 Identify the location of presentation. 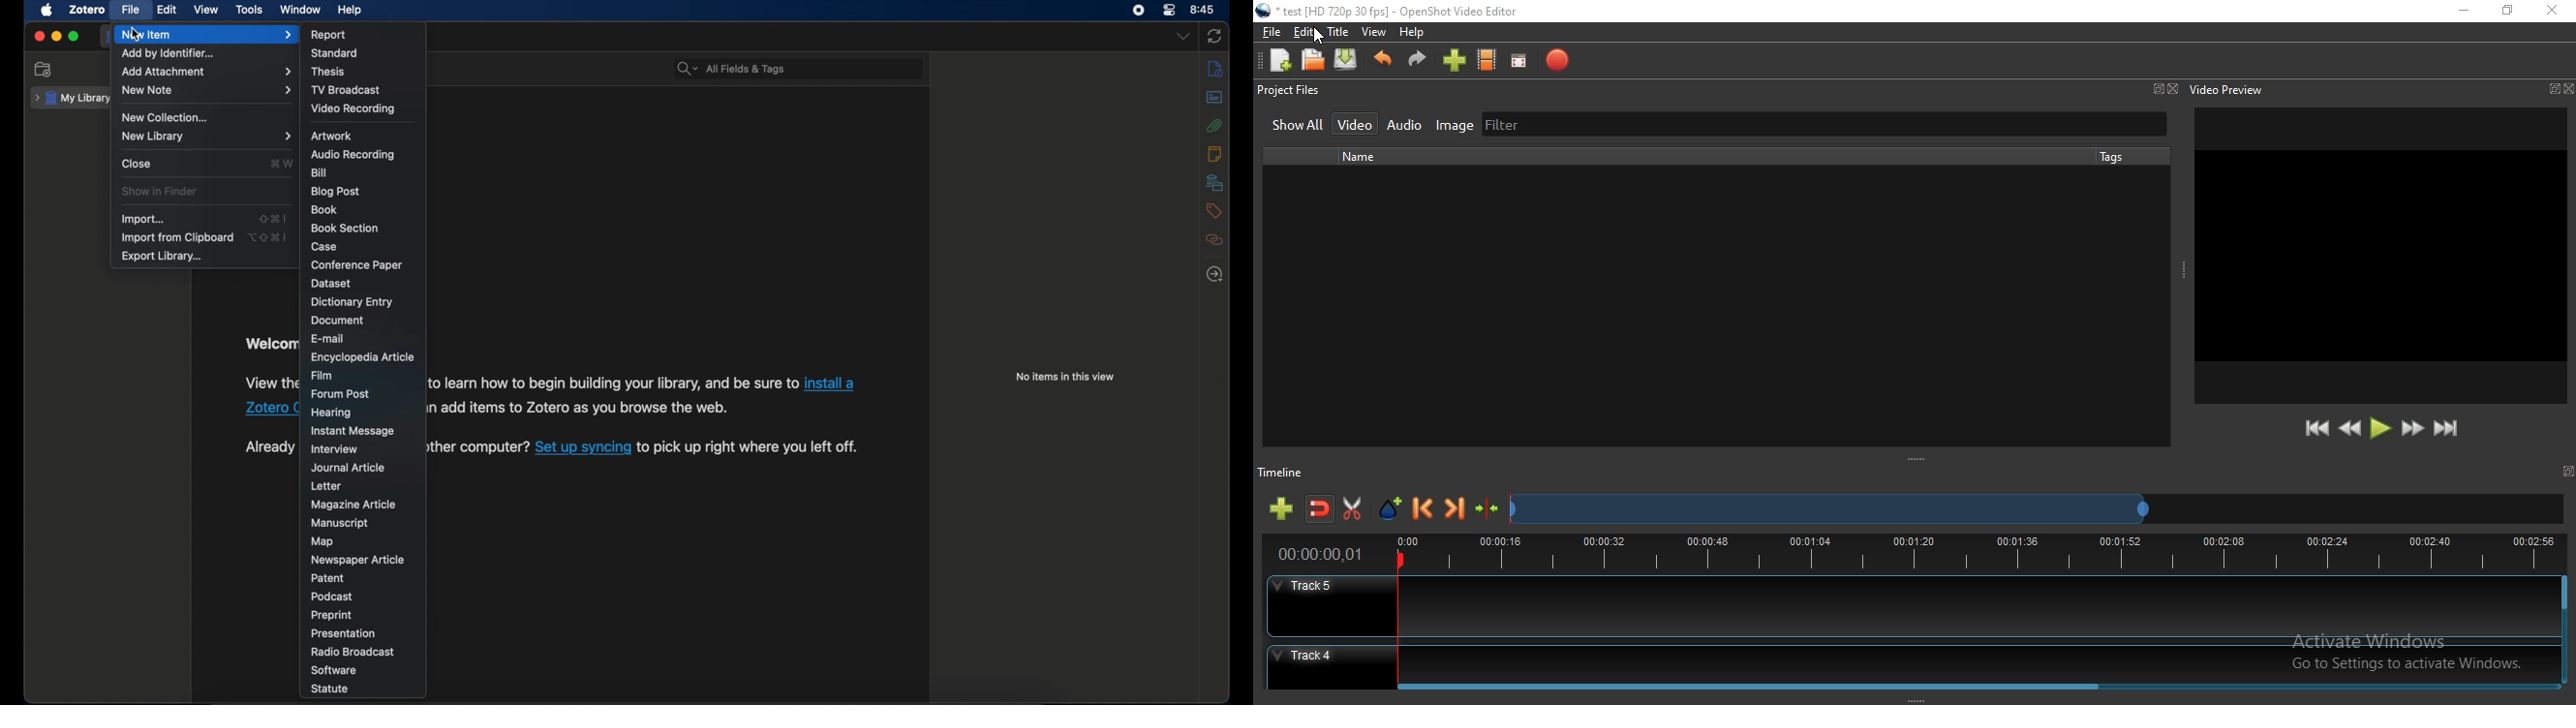
(345, 634).